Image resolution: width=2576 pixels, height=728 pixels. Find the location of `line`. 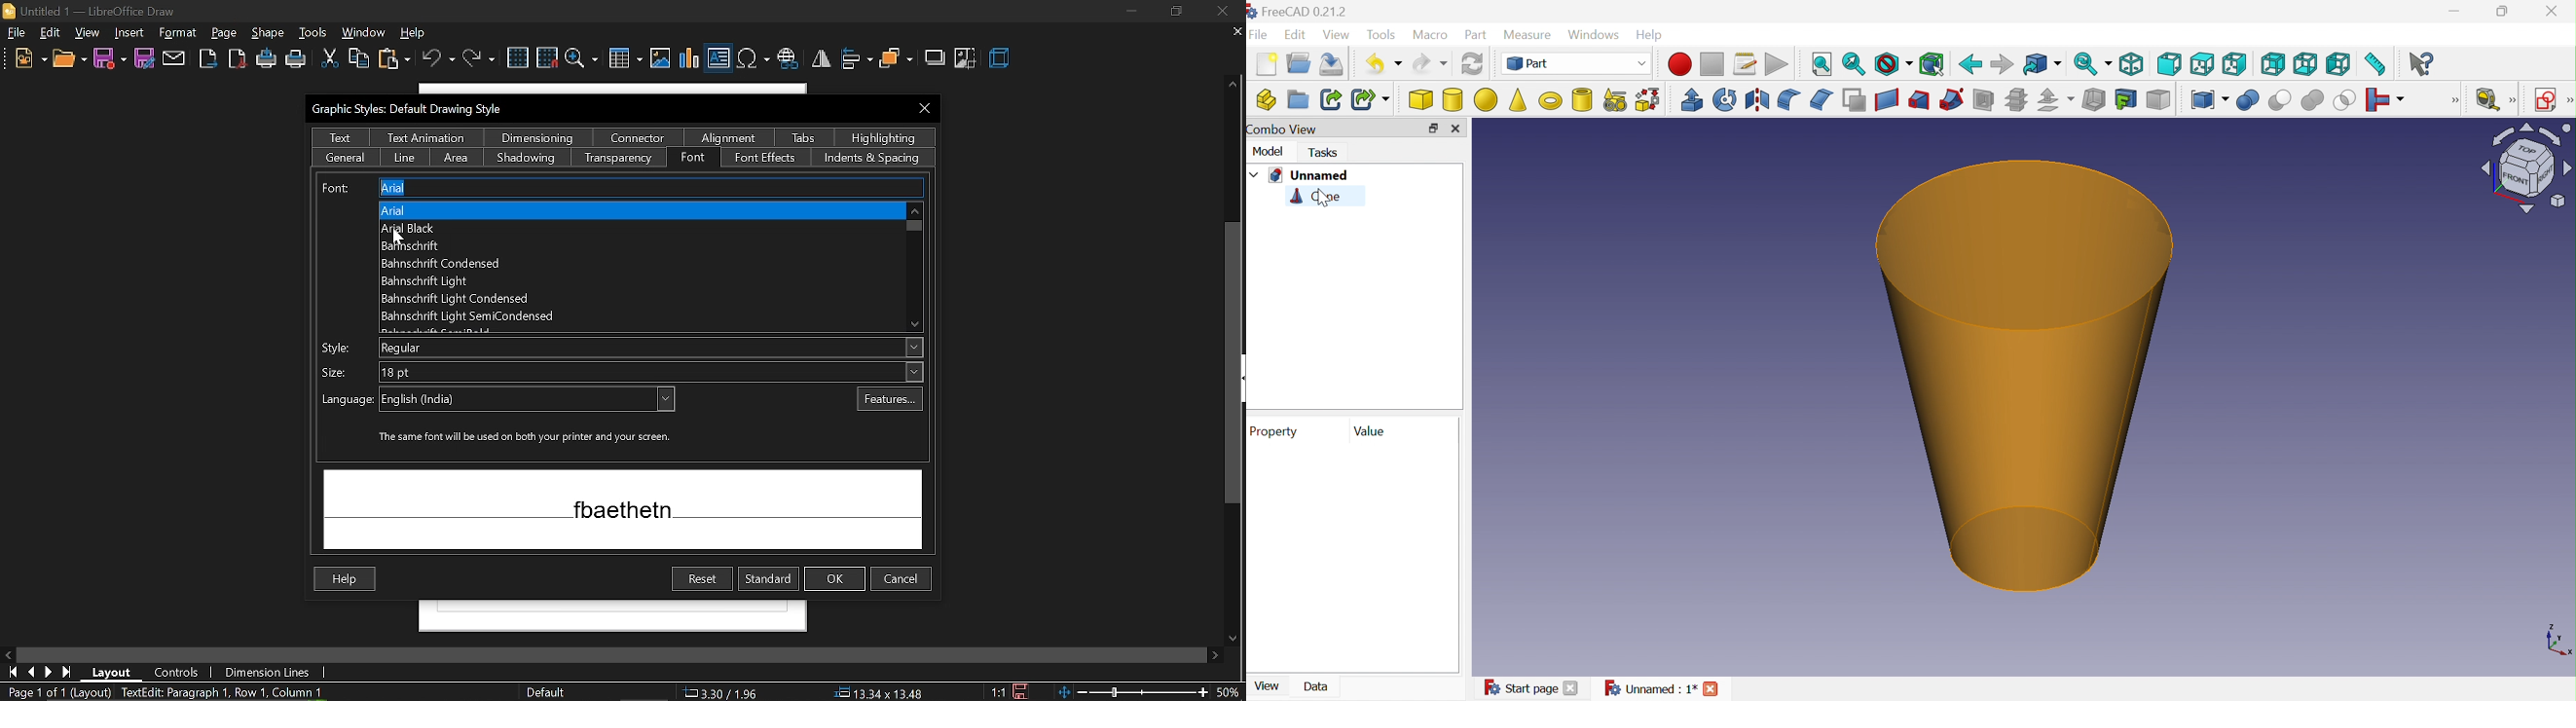

line is located at coordinates (404, 157).